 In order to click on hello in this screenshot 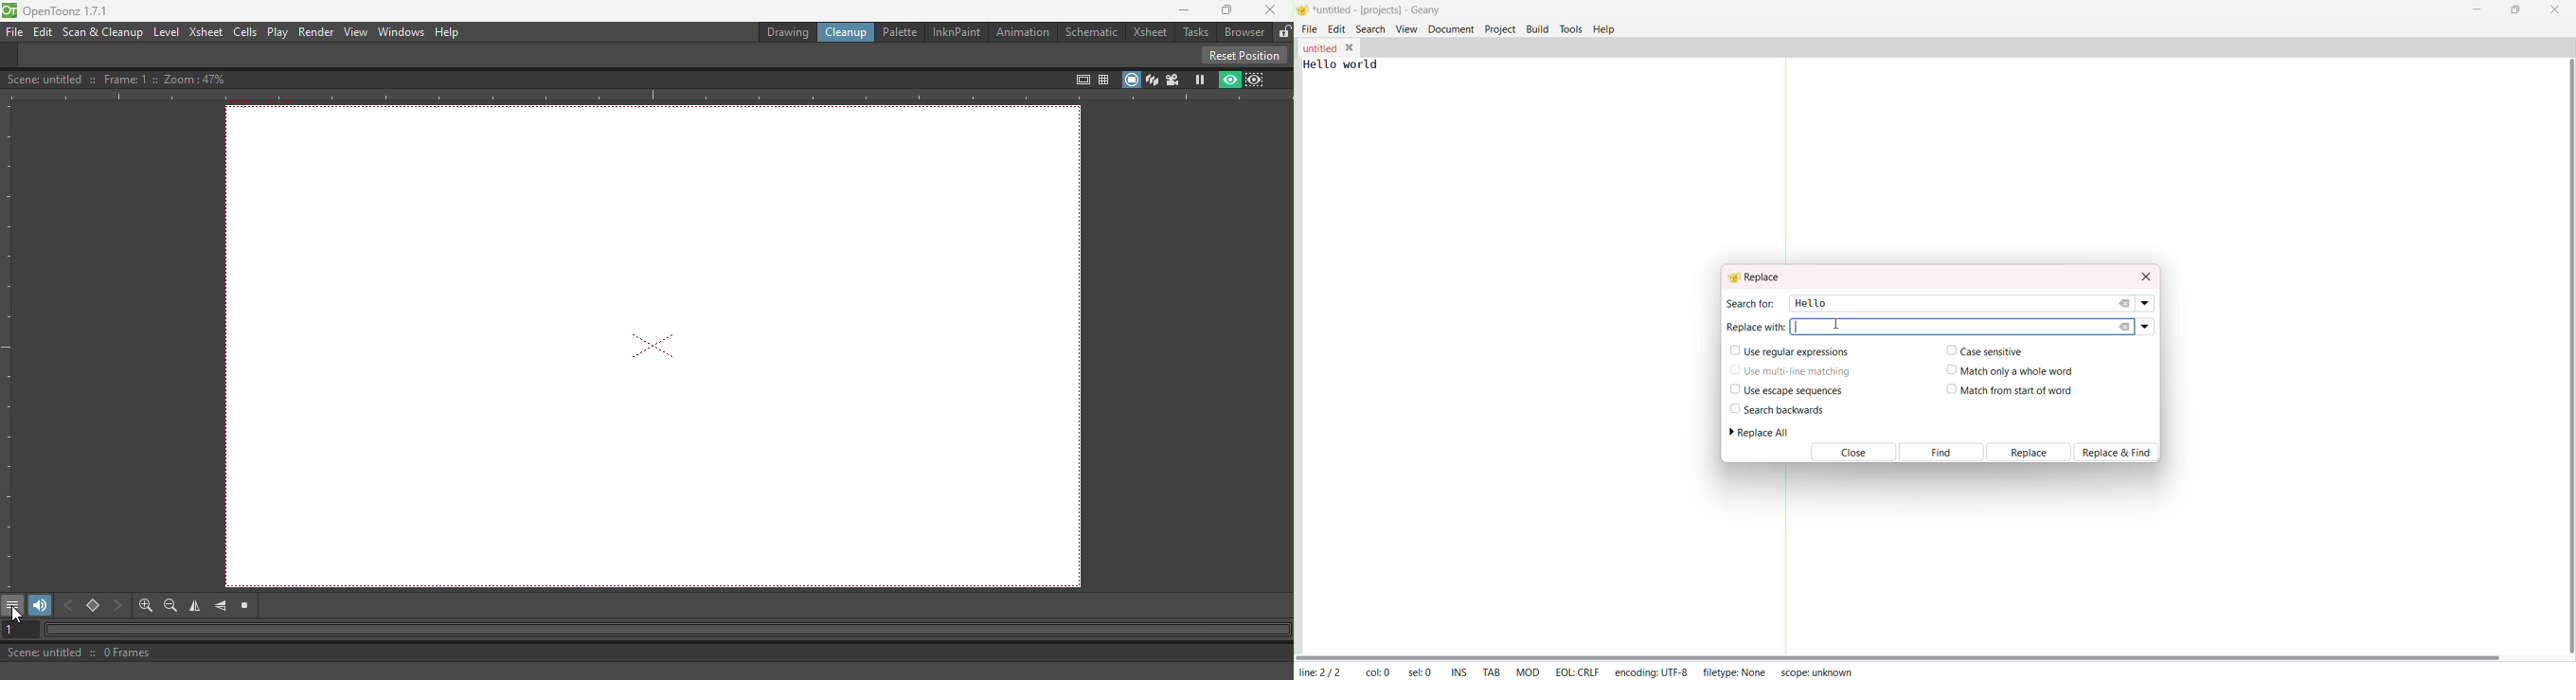, I will do `click(1809, 302)`.